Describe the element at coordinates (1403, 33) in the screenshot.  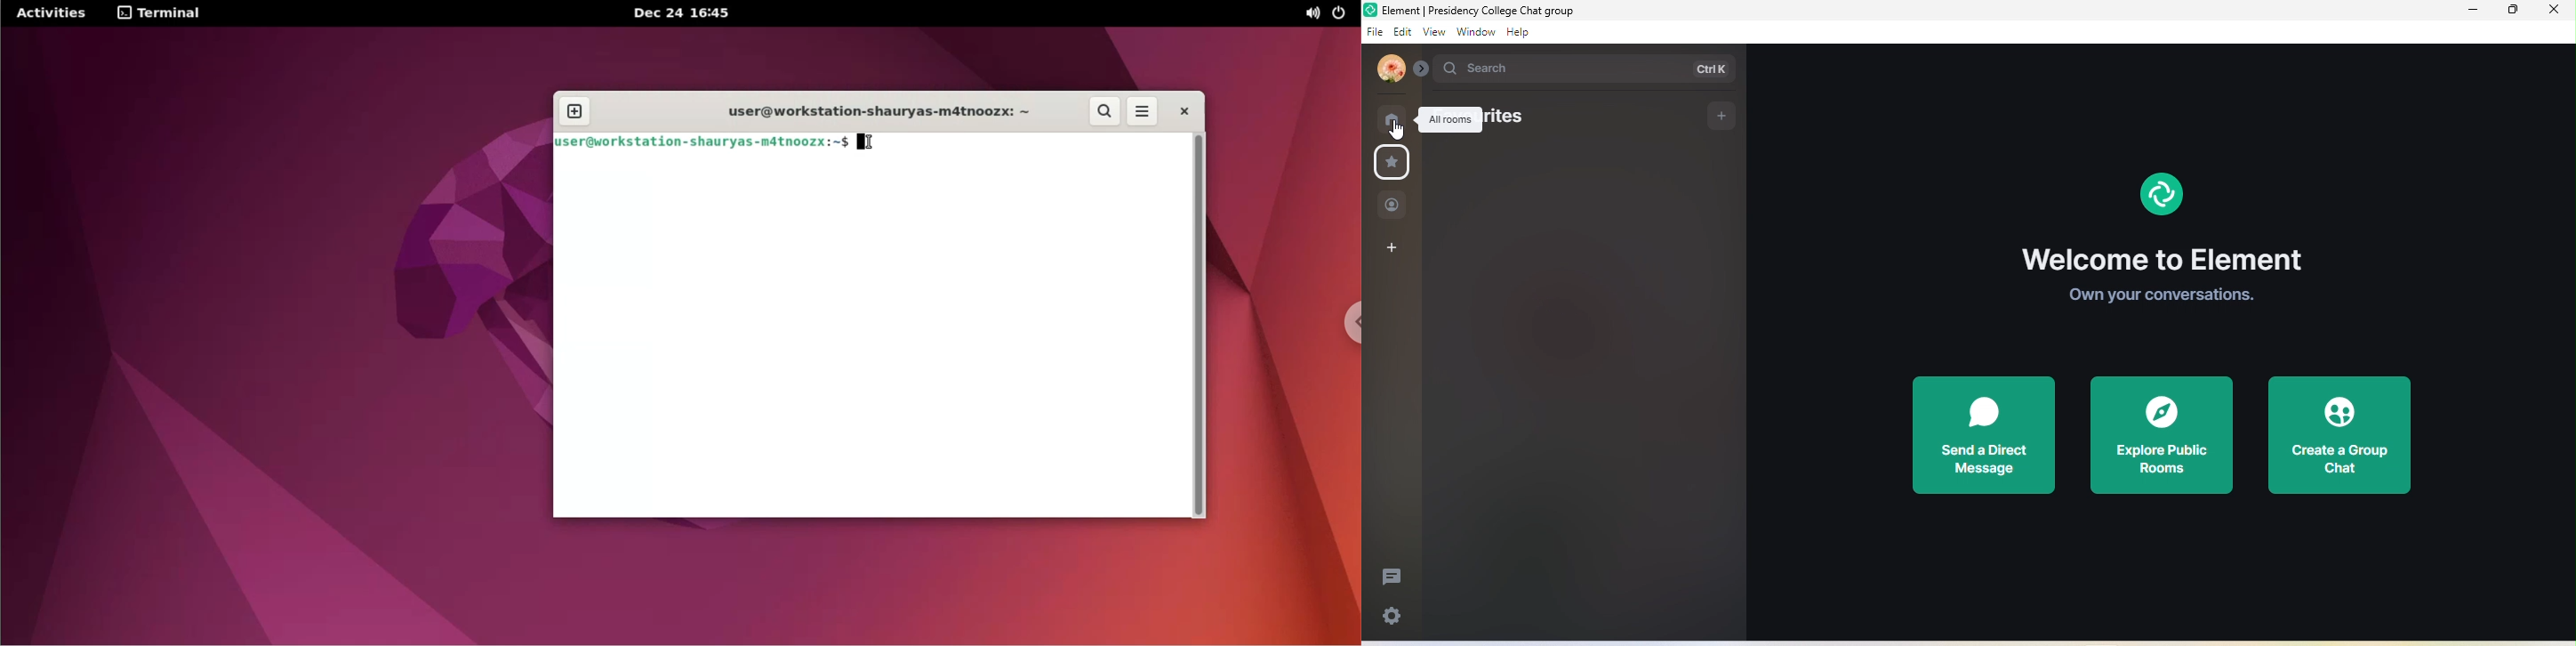
I see `edit` at that location.